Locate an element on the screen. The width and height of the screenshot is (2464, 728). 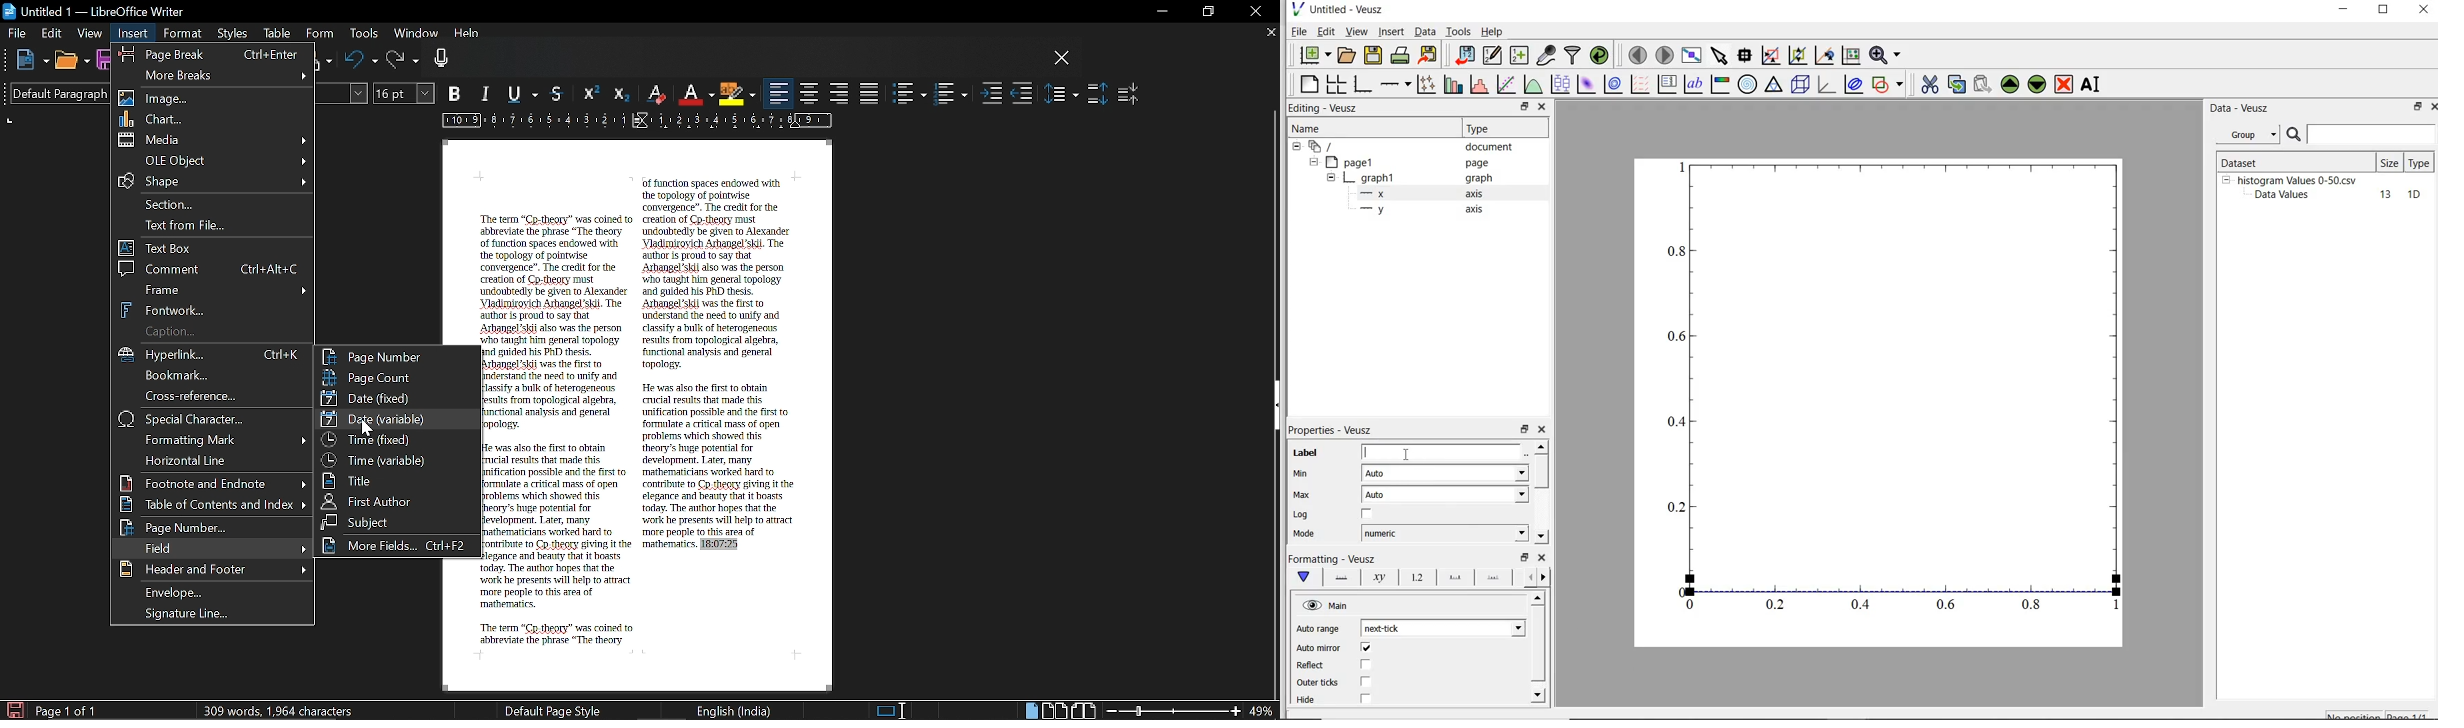
Hyperlink is located at coordinates (216, 355).